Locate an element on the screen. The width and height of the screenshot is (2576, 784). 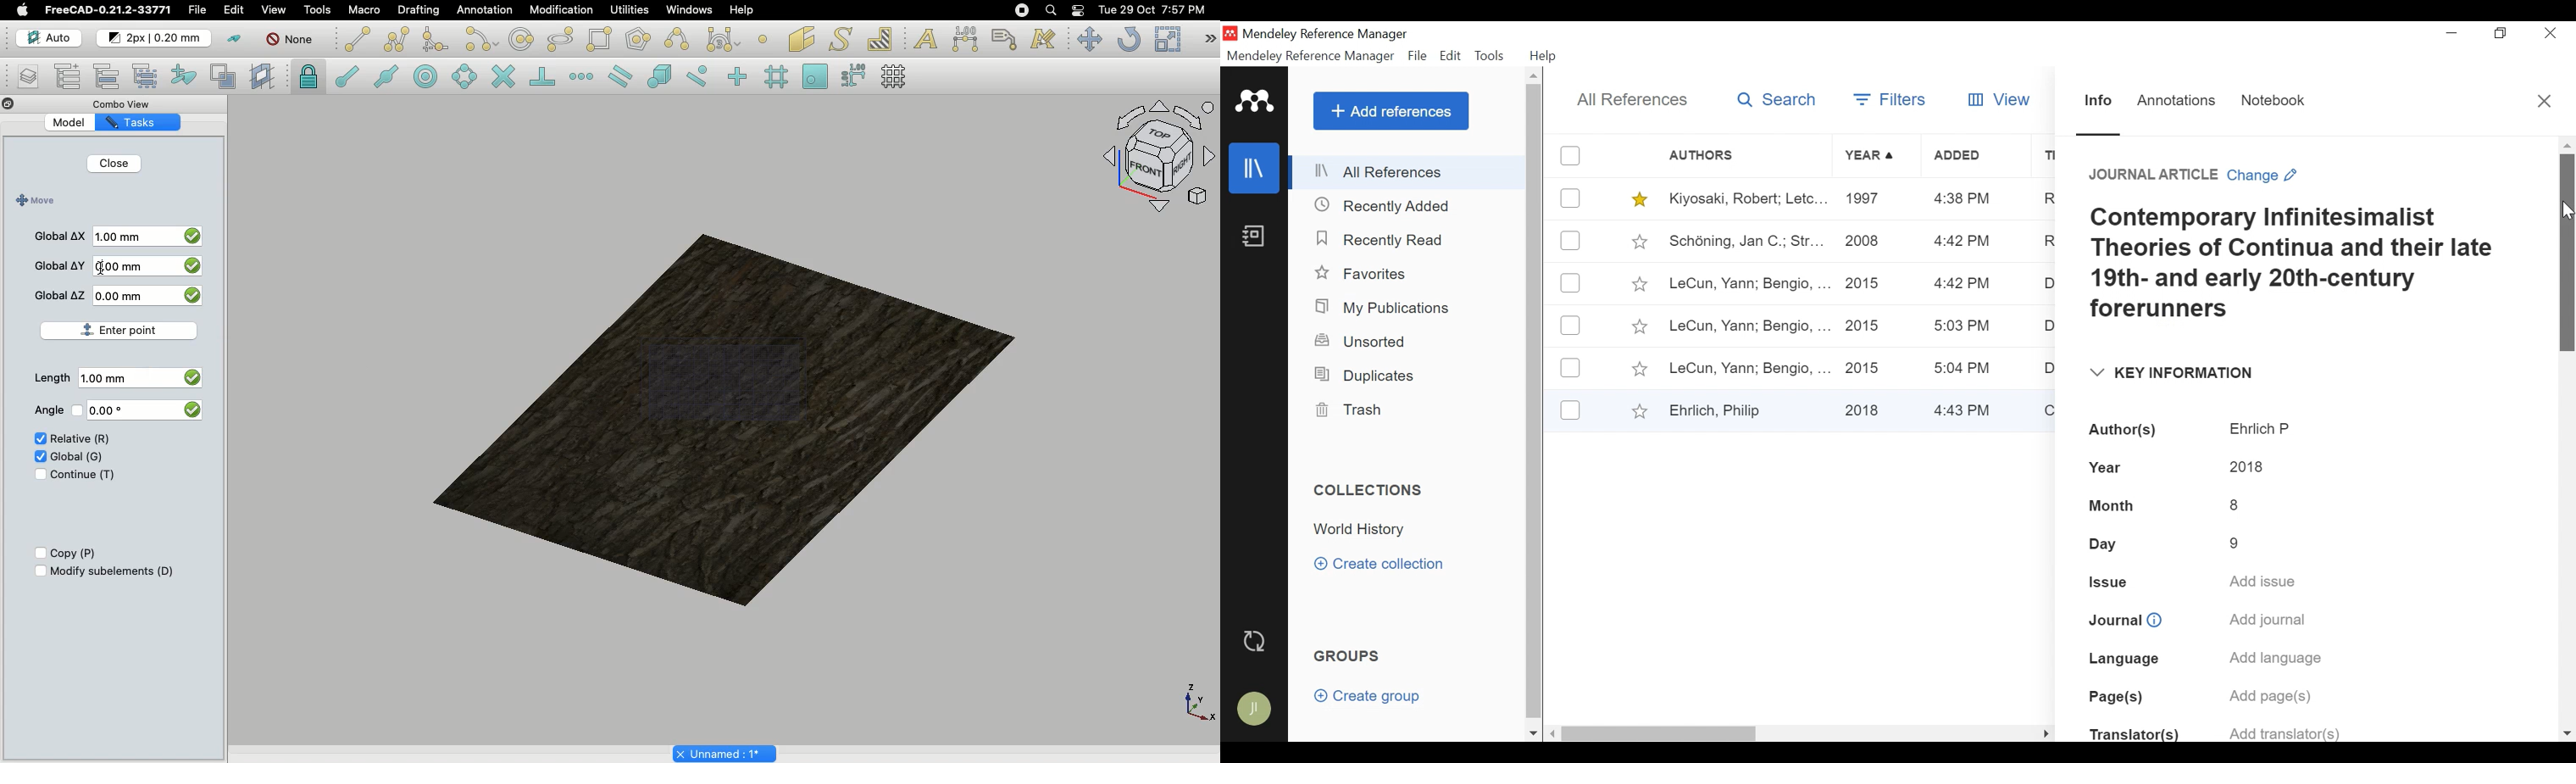
(un)select is located at coordinates (1570, 326).